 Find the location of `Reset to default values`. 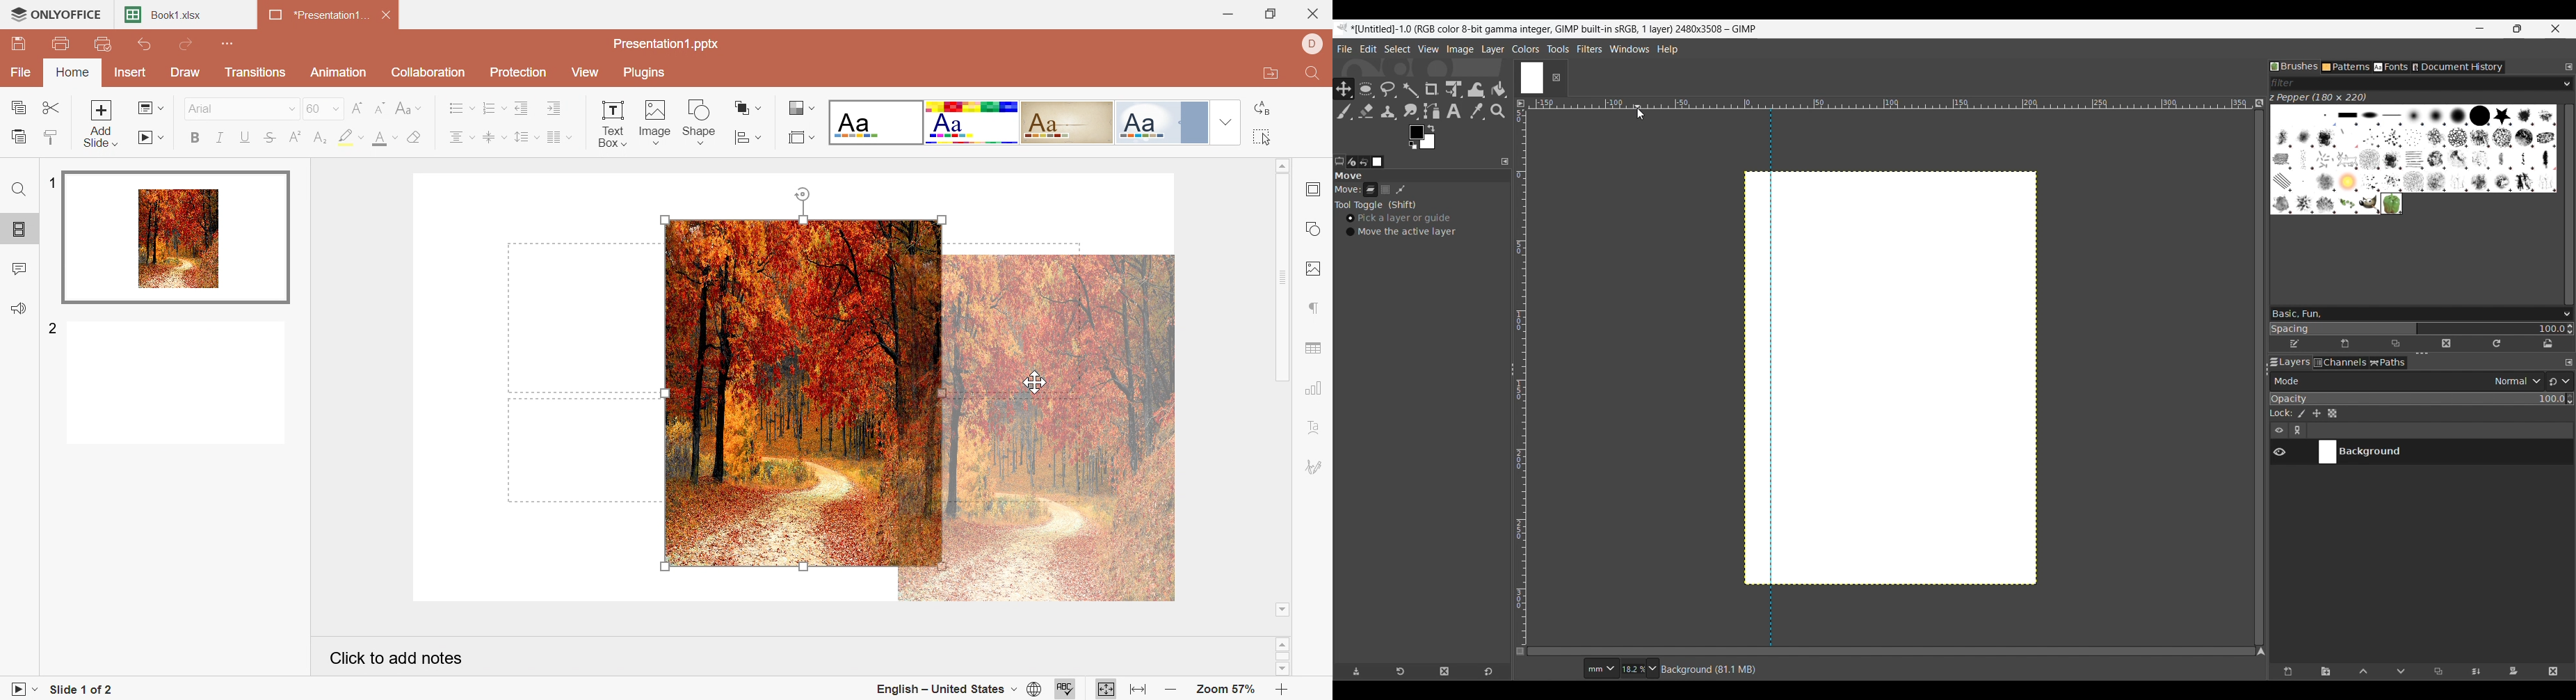

Reset to default values is located at coordinates (1488, 671).